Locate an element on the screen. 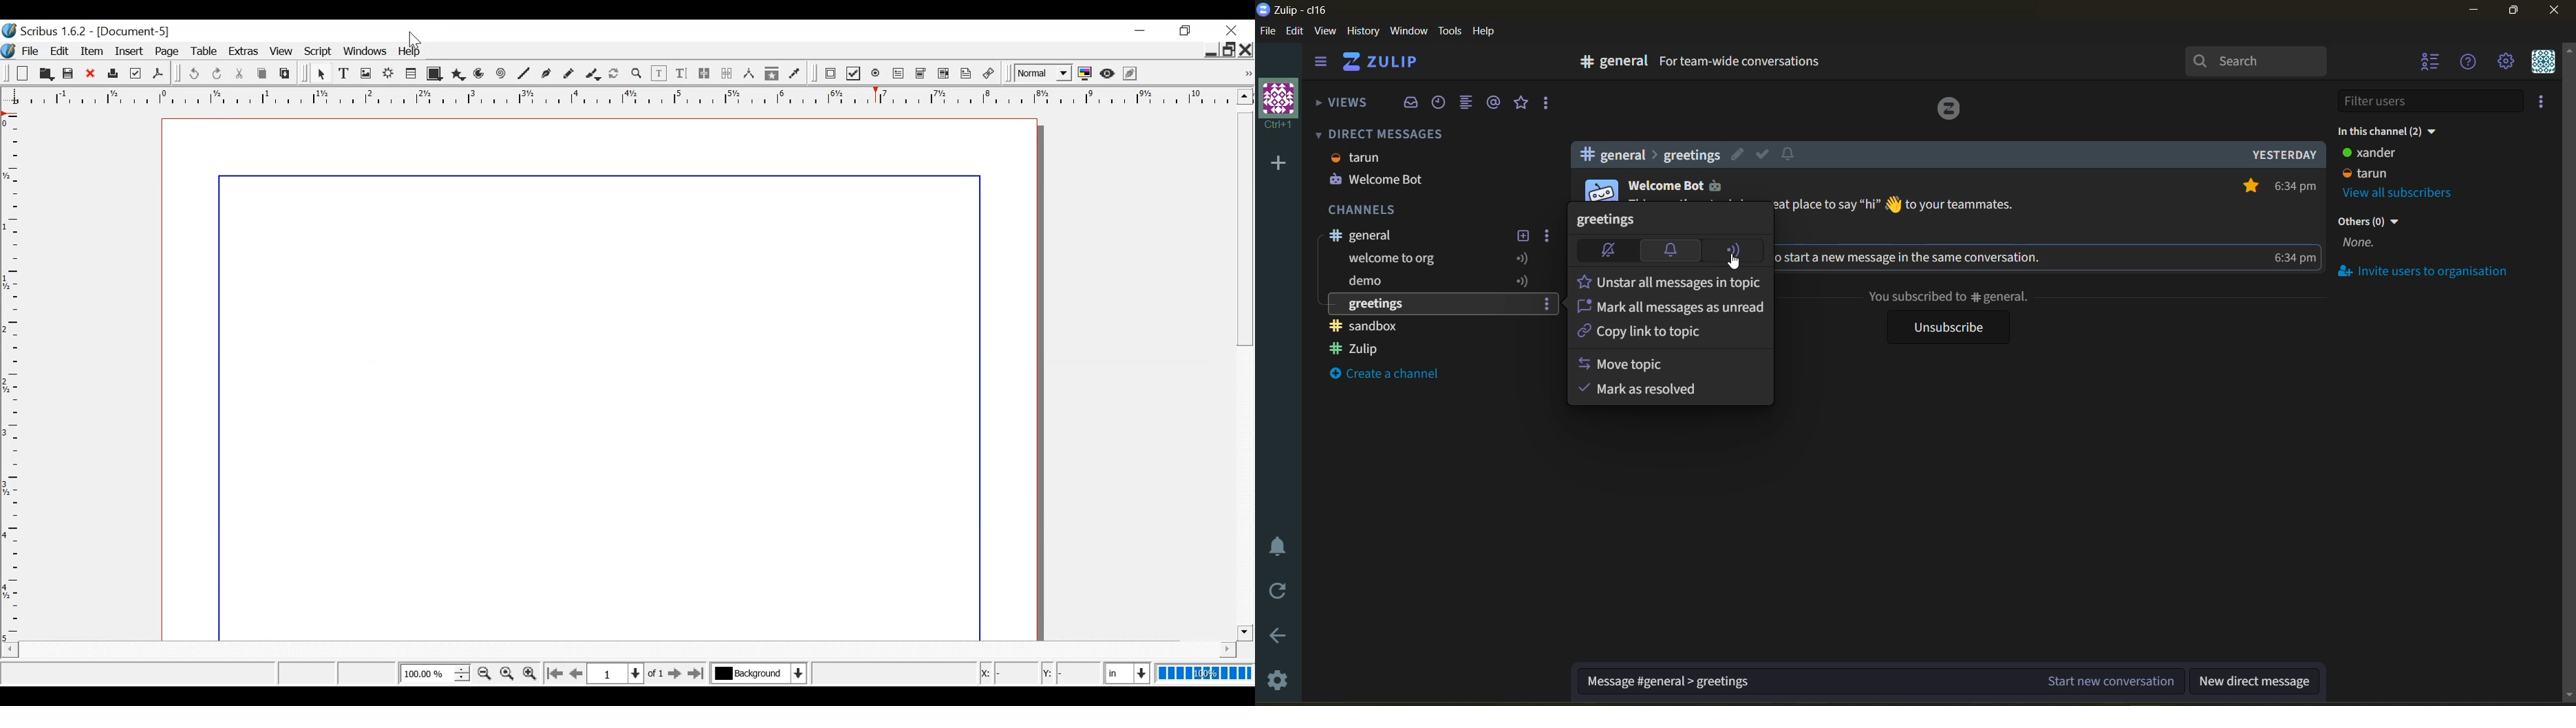 This screenshot has height=728, width=2576. Render frame is located at coordinates (388, 73).